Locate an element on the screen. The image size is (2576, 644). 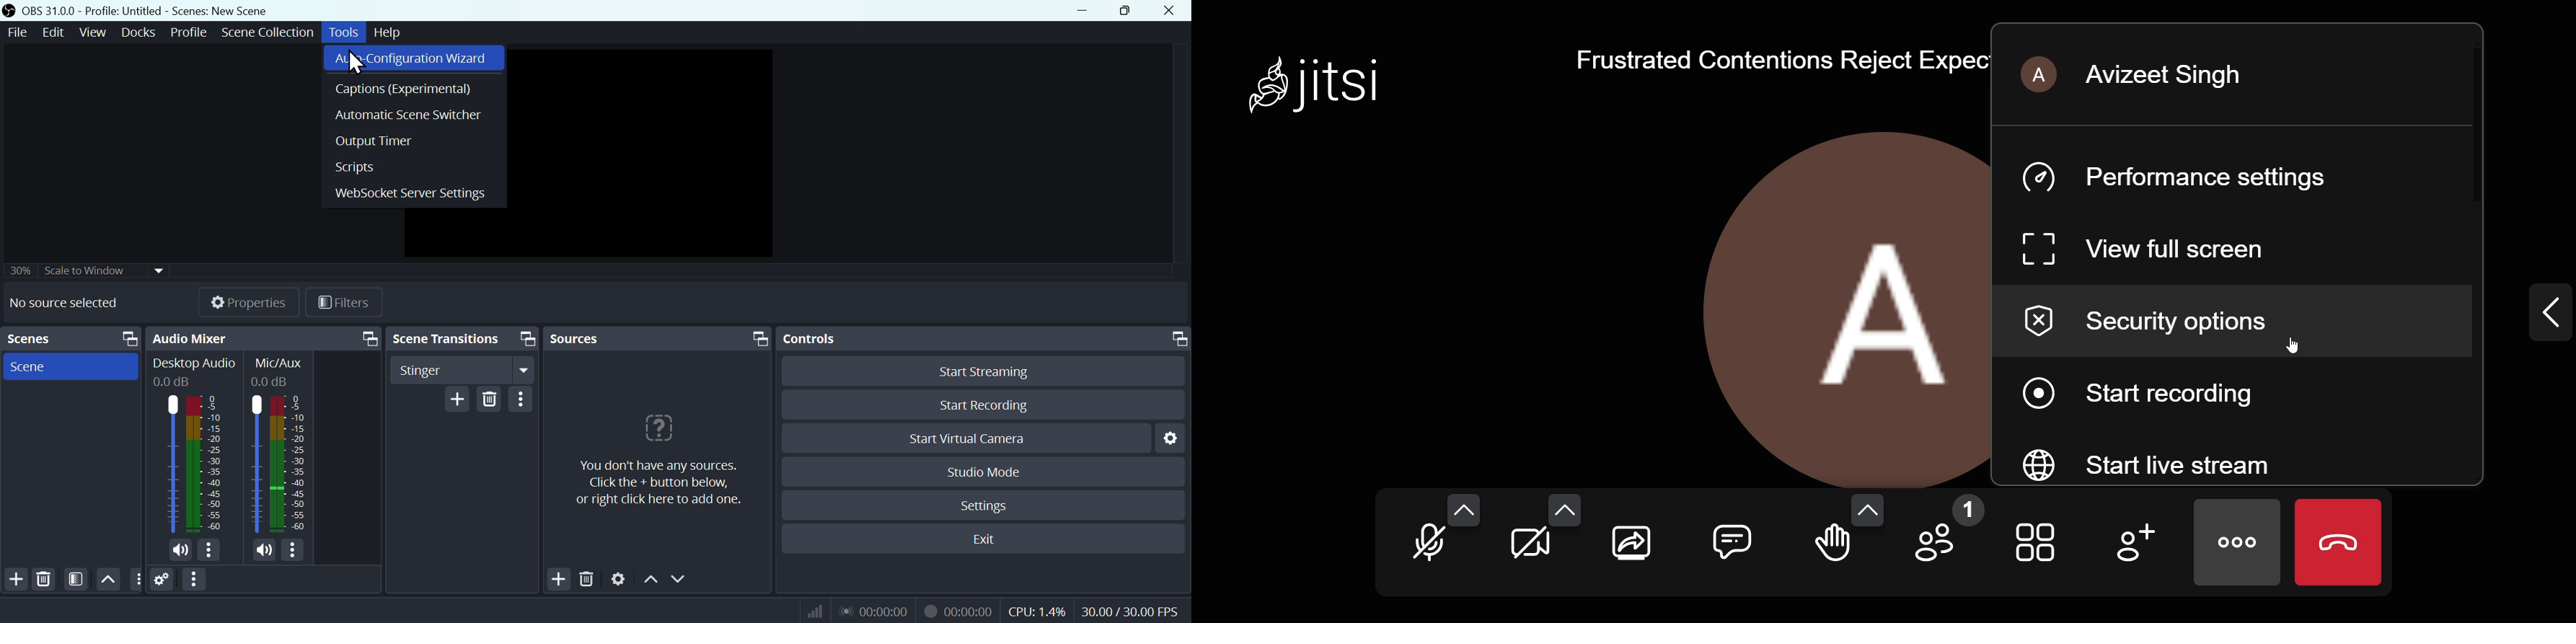
Exit is located at coordinates (982, 539).